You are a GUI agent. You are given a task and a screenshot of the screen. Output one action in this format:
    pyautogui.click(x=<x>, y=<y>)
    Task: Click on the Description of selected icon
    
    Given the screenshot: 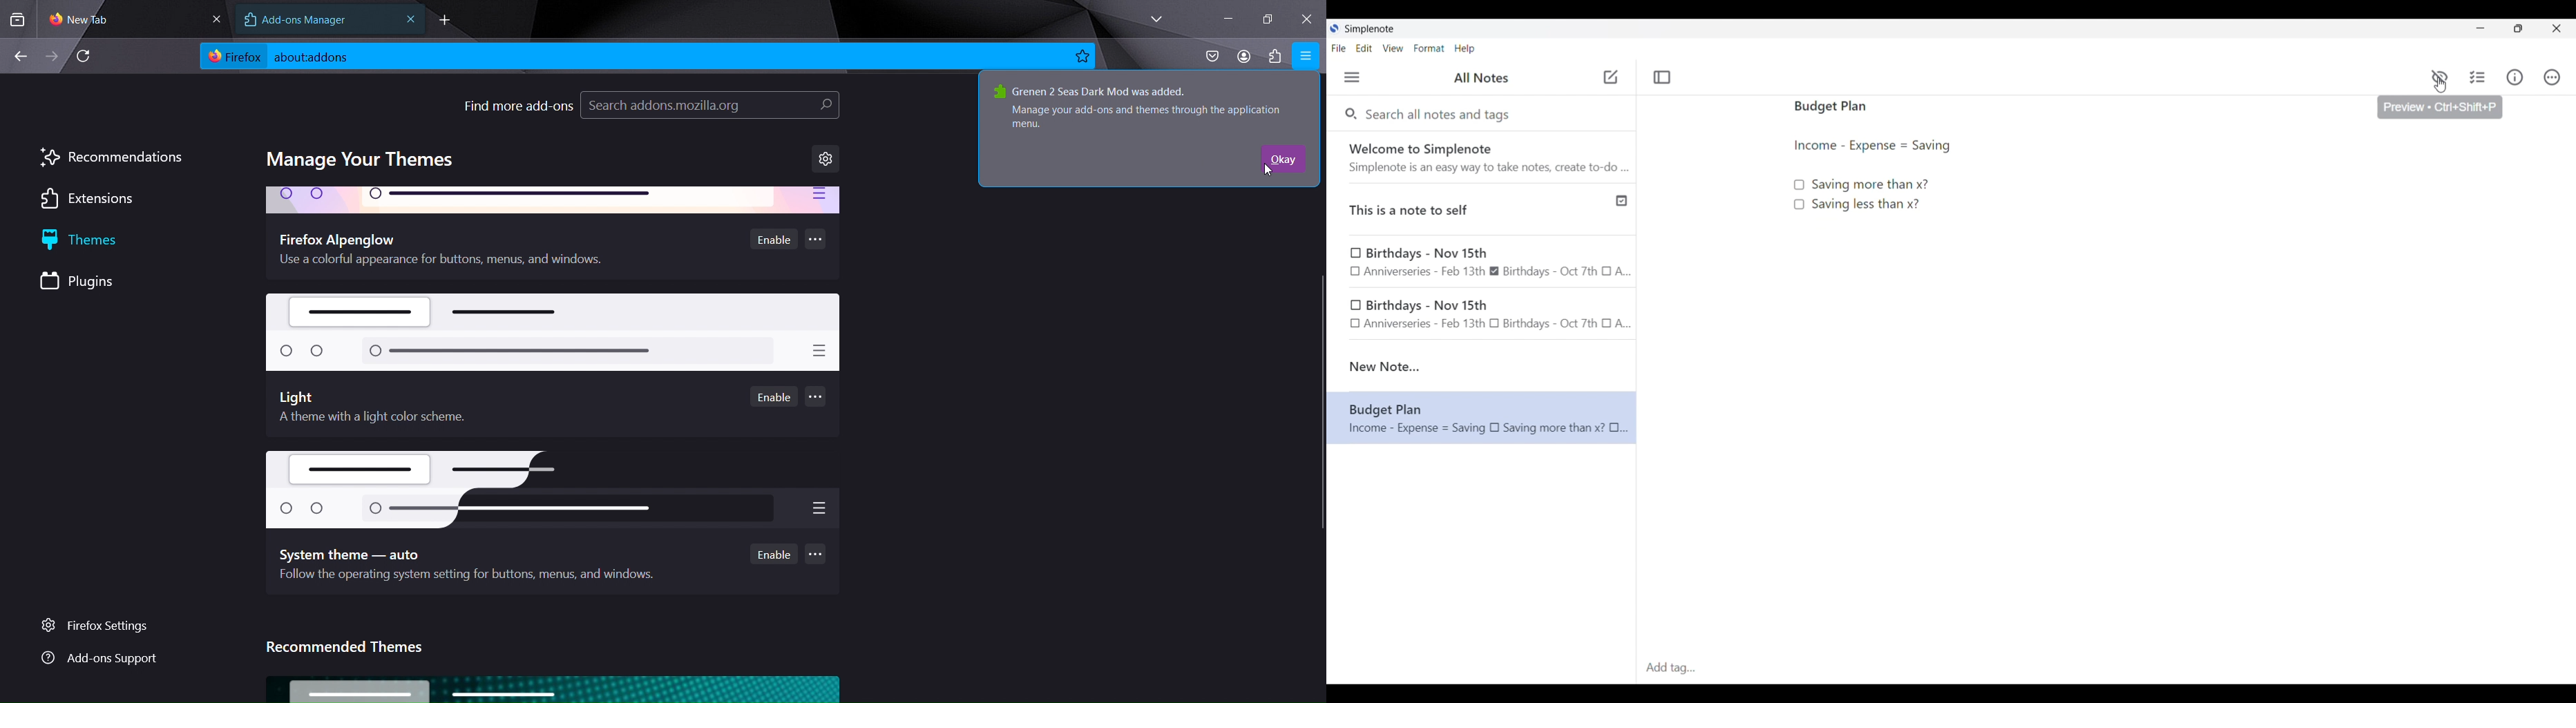 What is the action you would take?
    pyautogui.click(x=2441, y=107)
    